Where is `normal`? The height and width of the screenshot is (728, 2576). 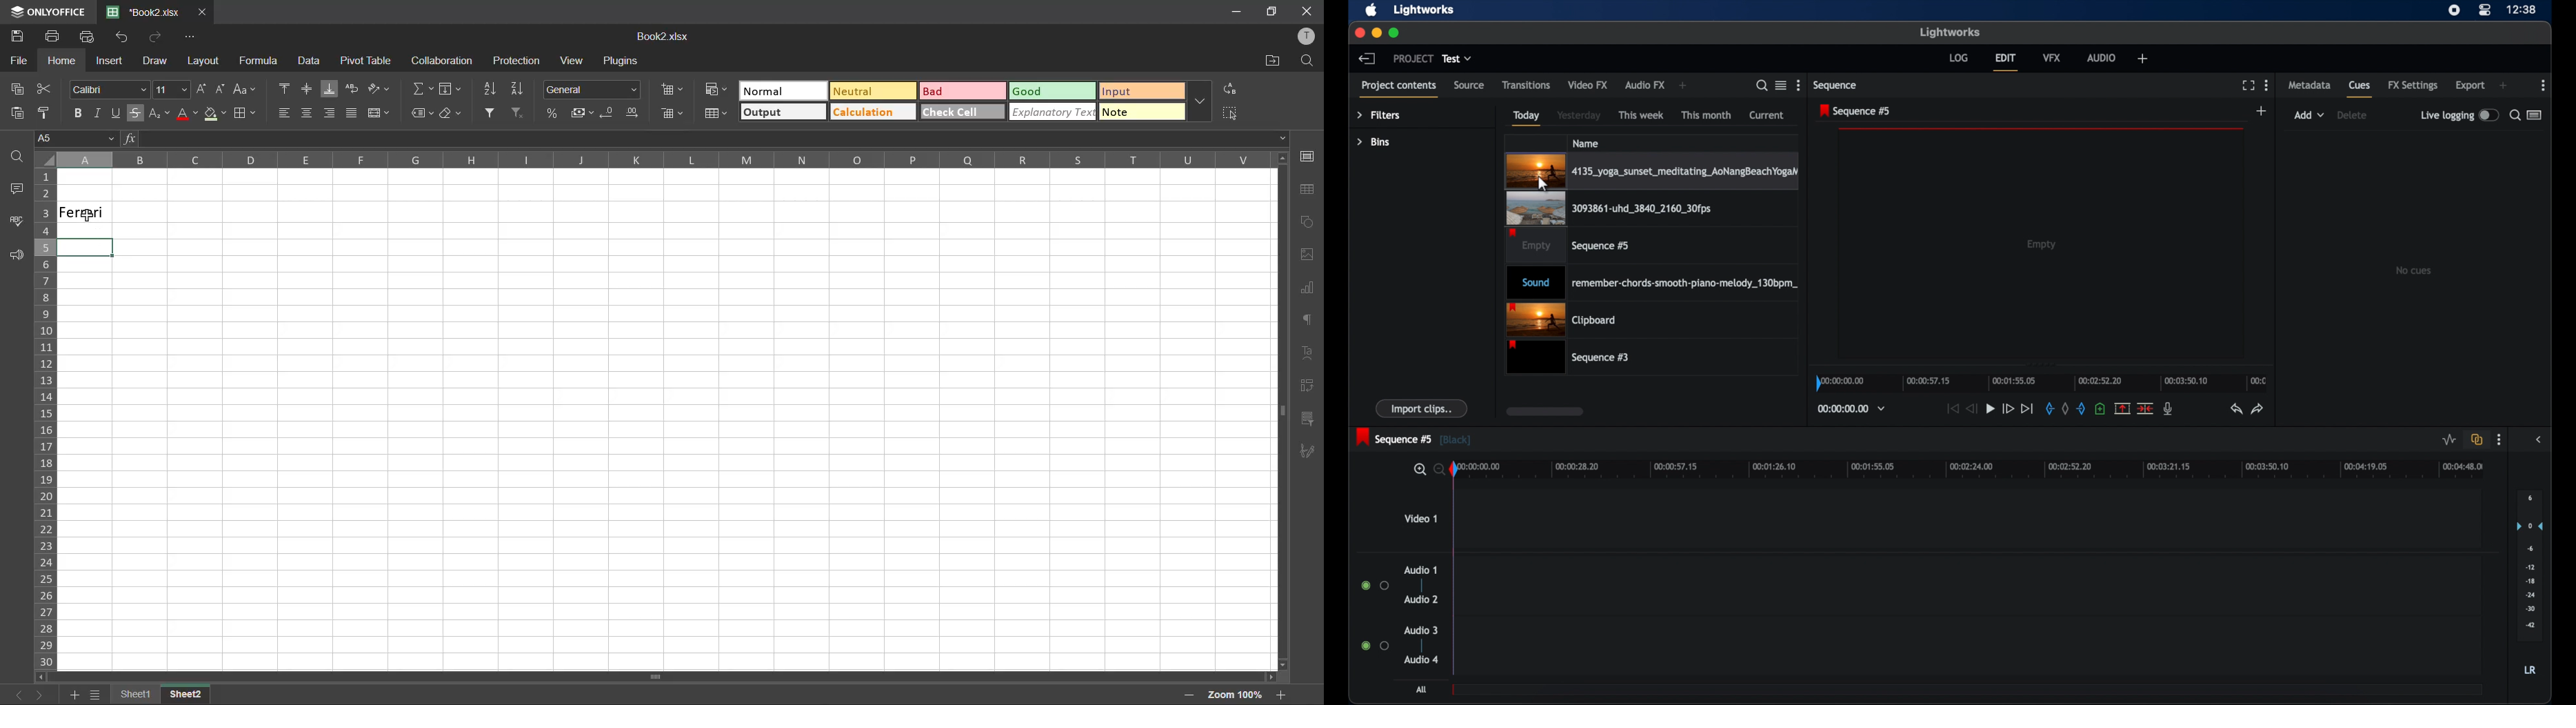
normal is located at coordinates (776, 90).